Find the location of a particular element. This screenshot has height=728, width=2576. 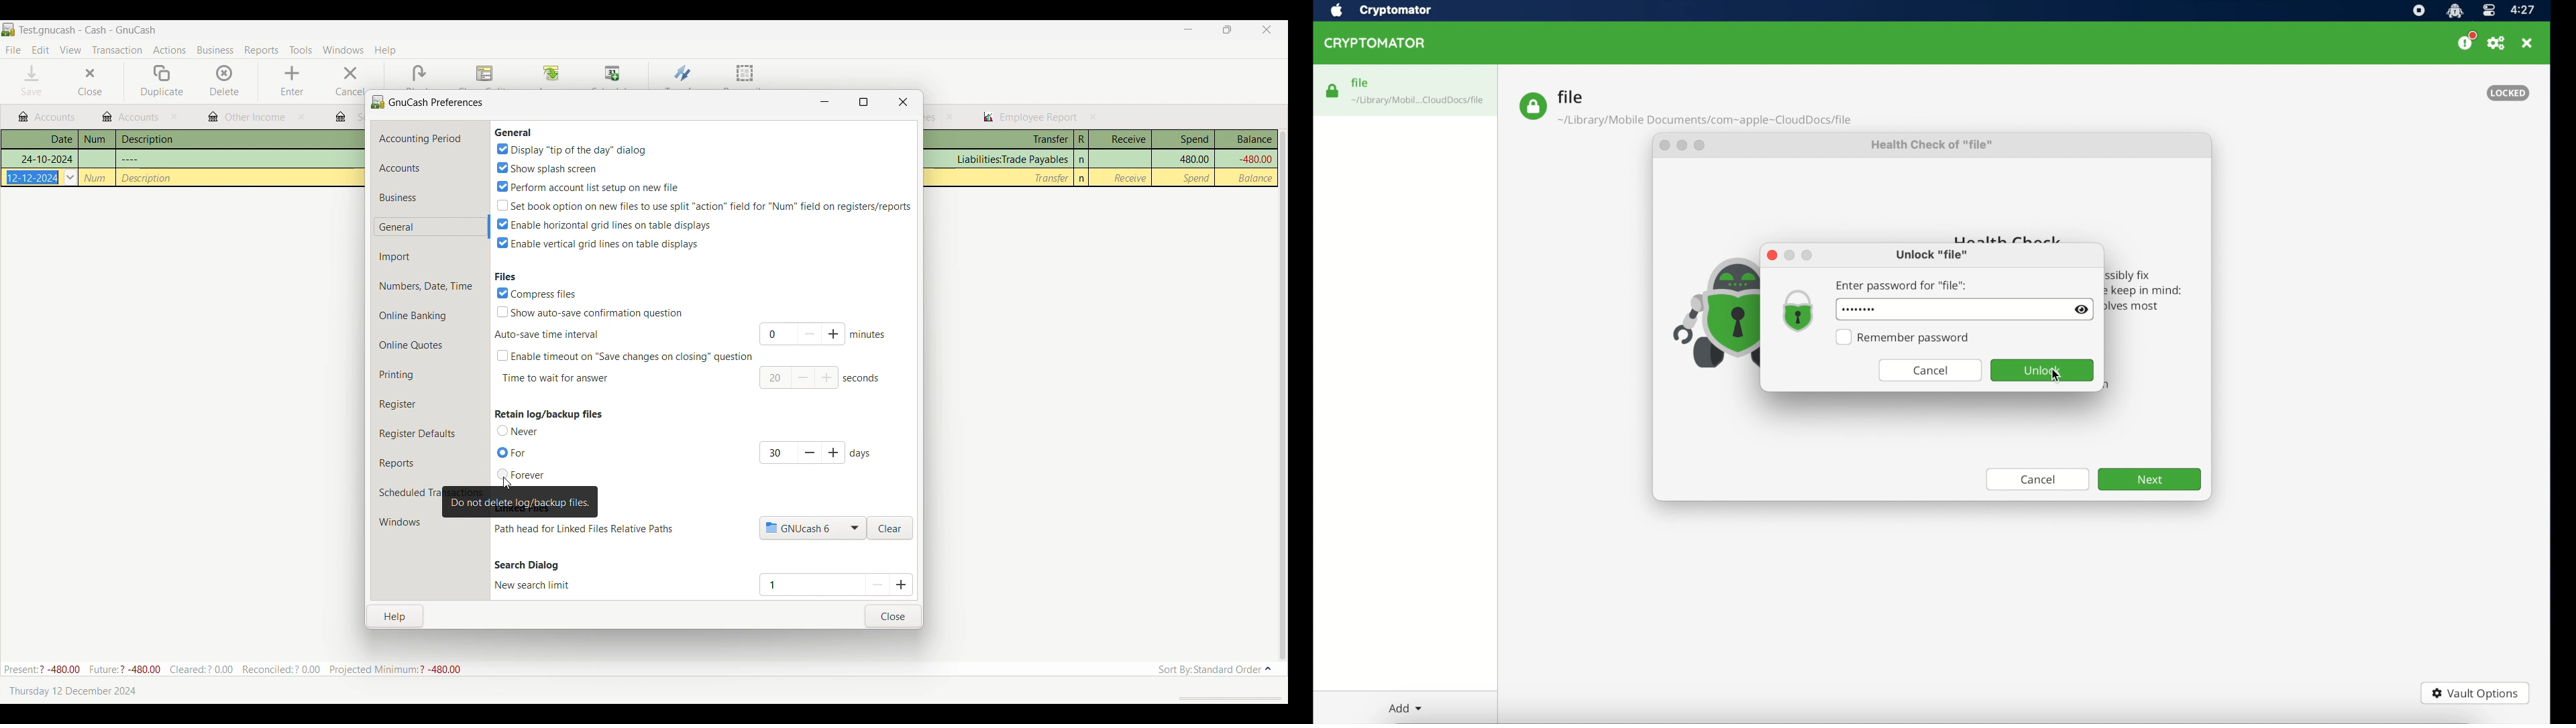

Close is located at coordinates (893, 616).